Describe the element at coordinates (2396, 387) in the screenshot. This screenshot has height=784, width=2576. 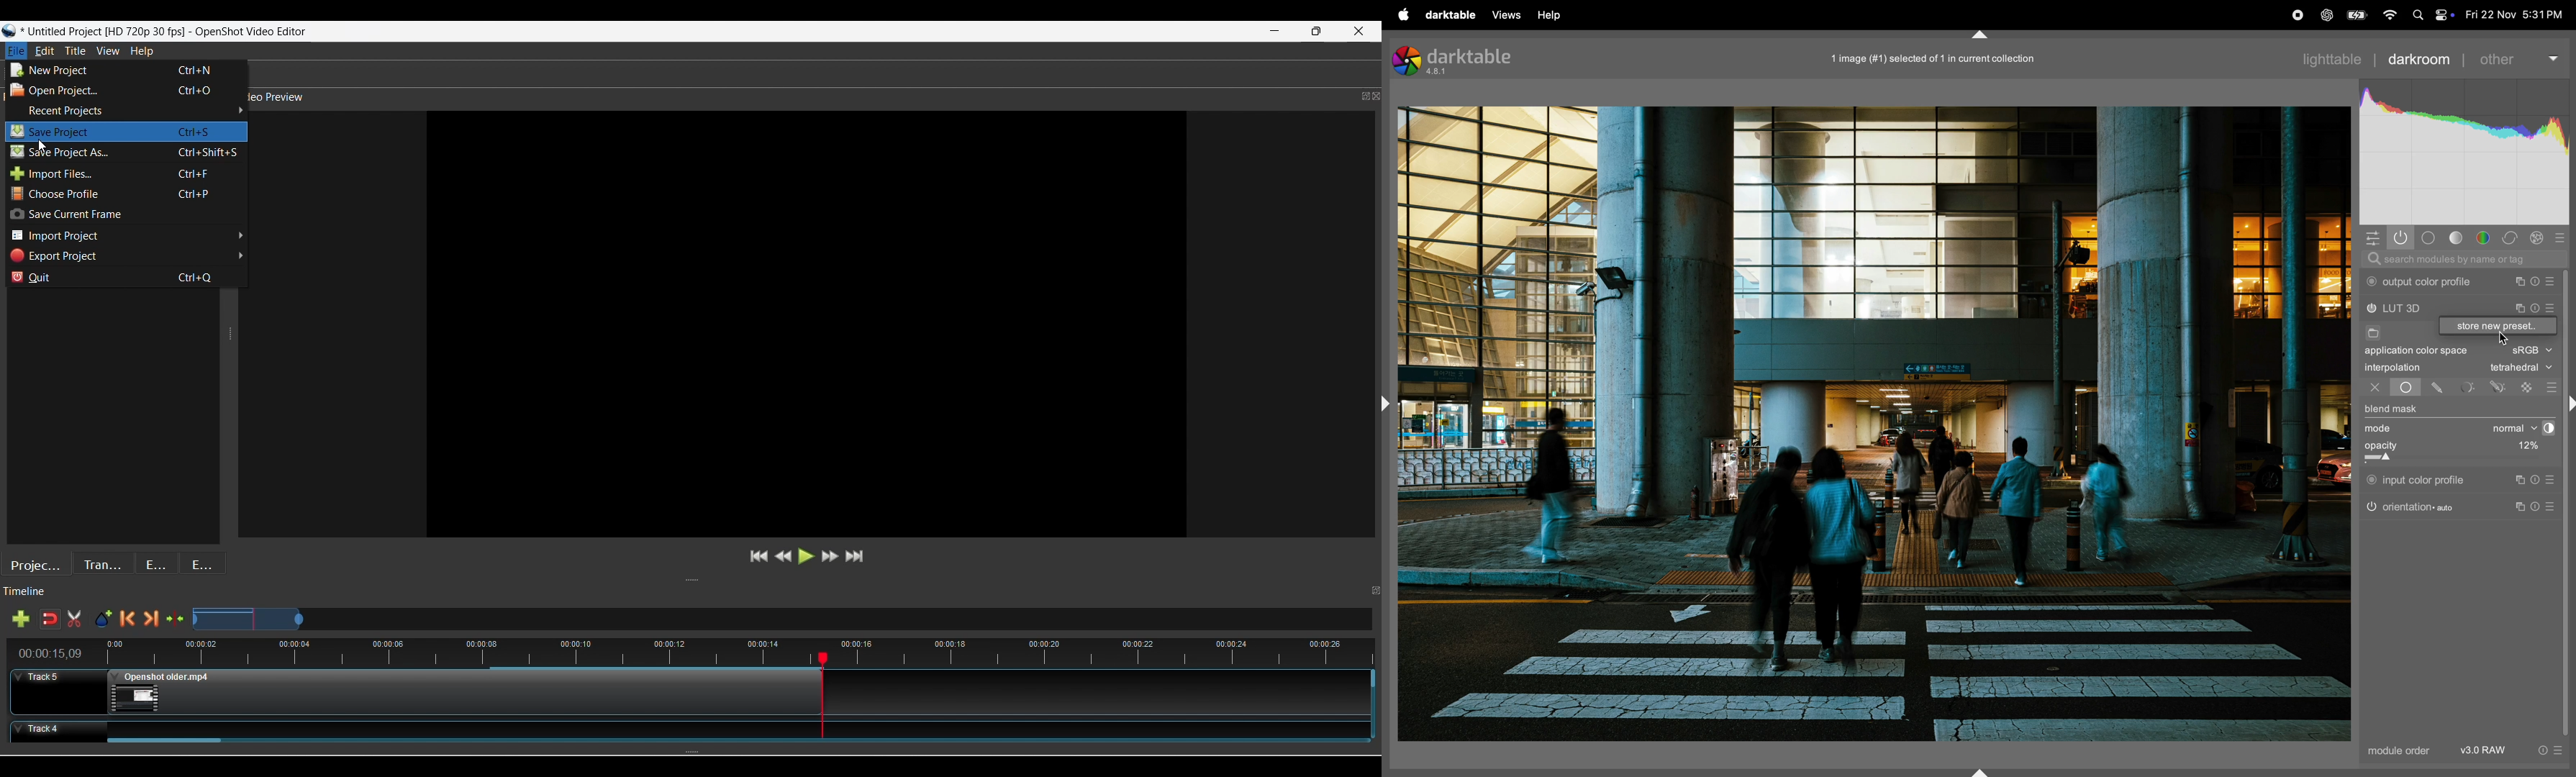
I see `uniformly` at that location.